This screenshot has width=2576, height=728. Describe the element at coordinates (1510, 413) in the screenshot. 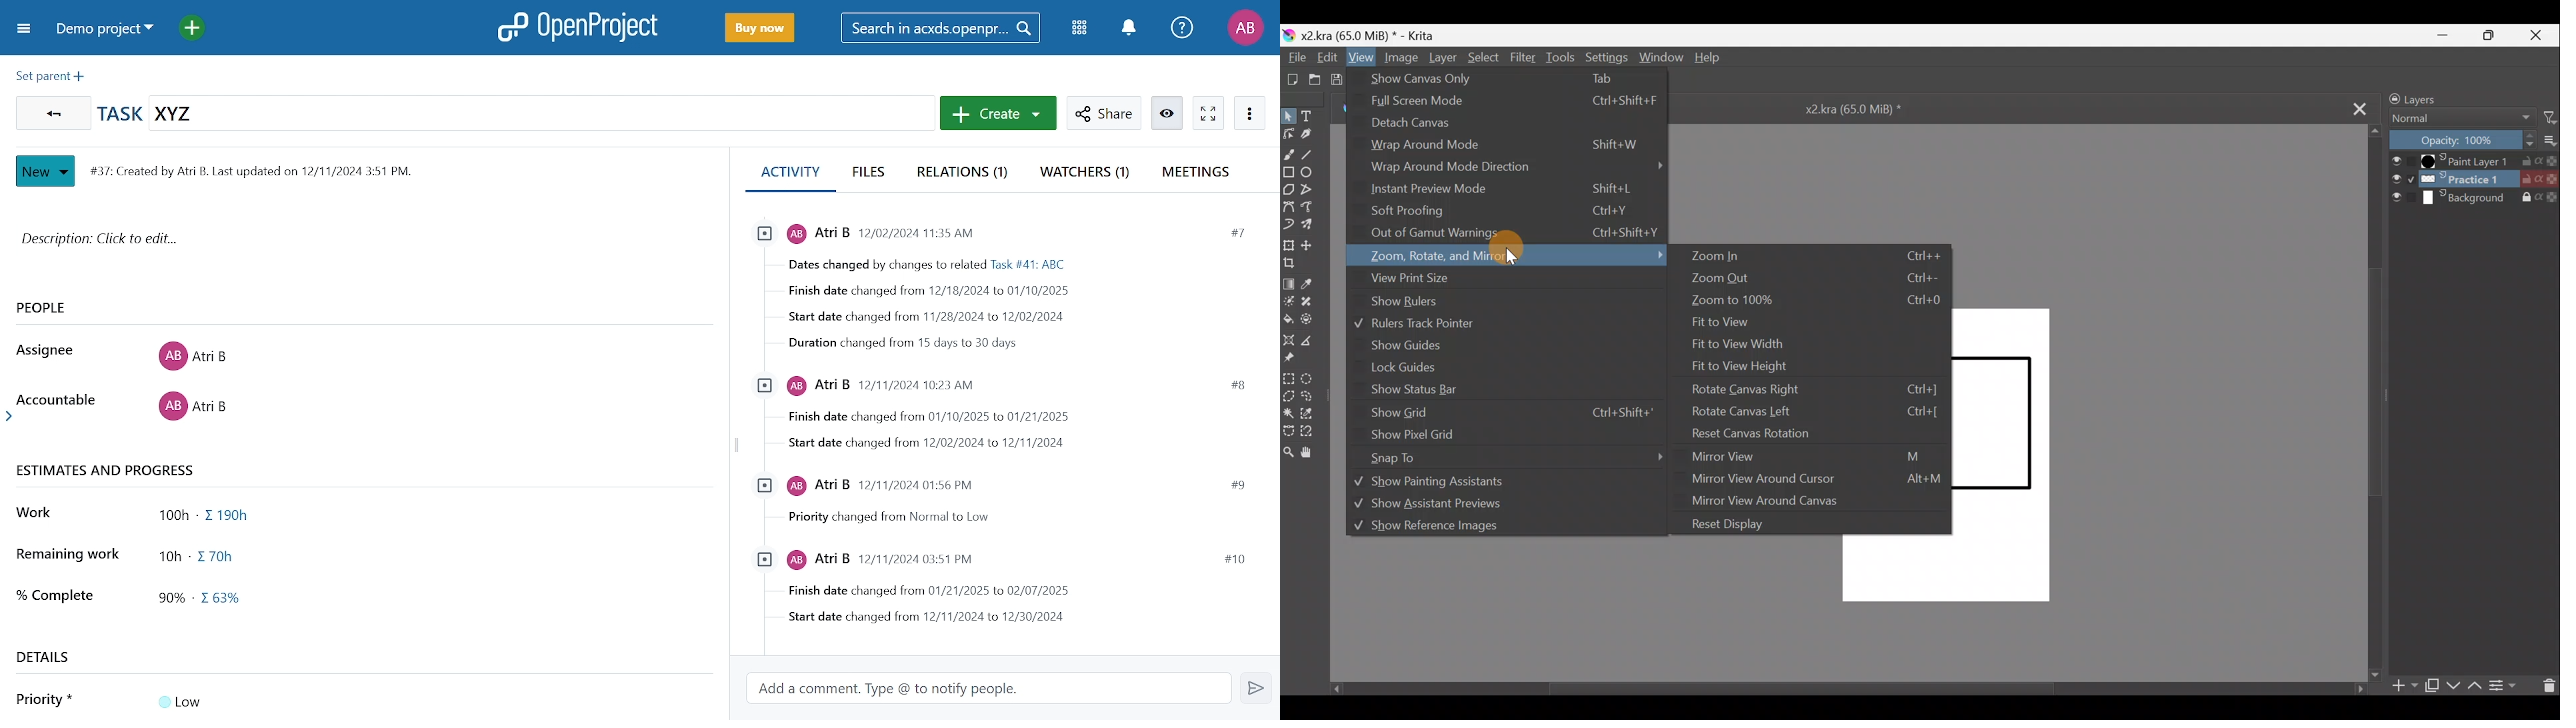

I see `Show grid` at that location.